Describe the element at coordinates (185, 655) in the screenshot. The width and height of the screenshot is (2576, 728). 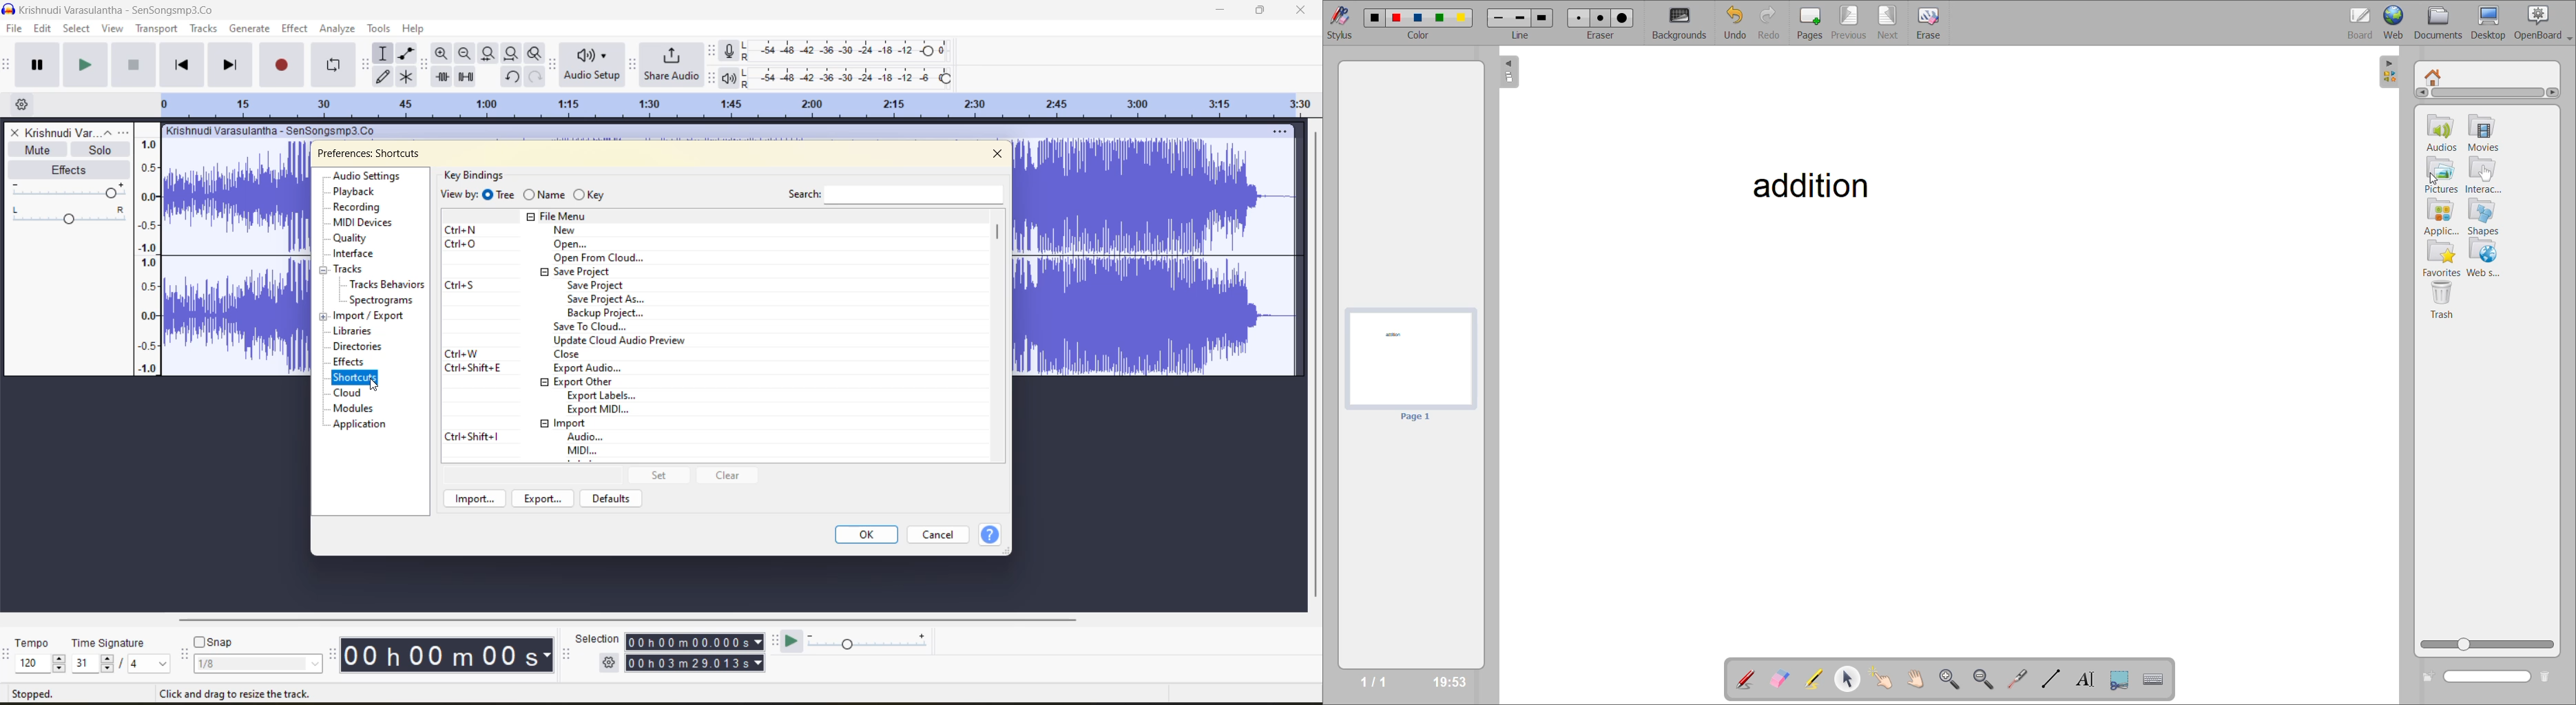
I see `snapping toolbar` at that location.